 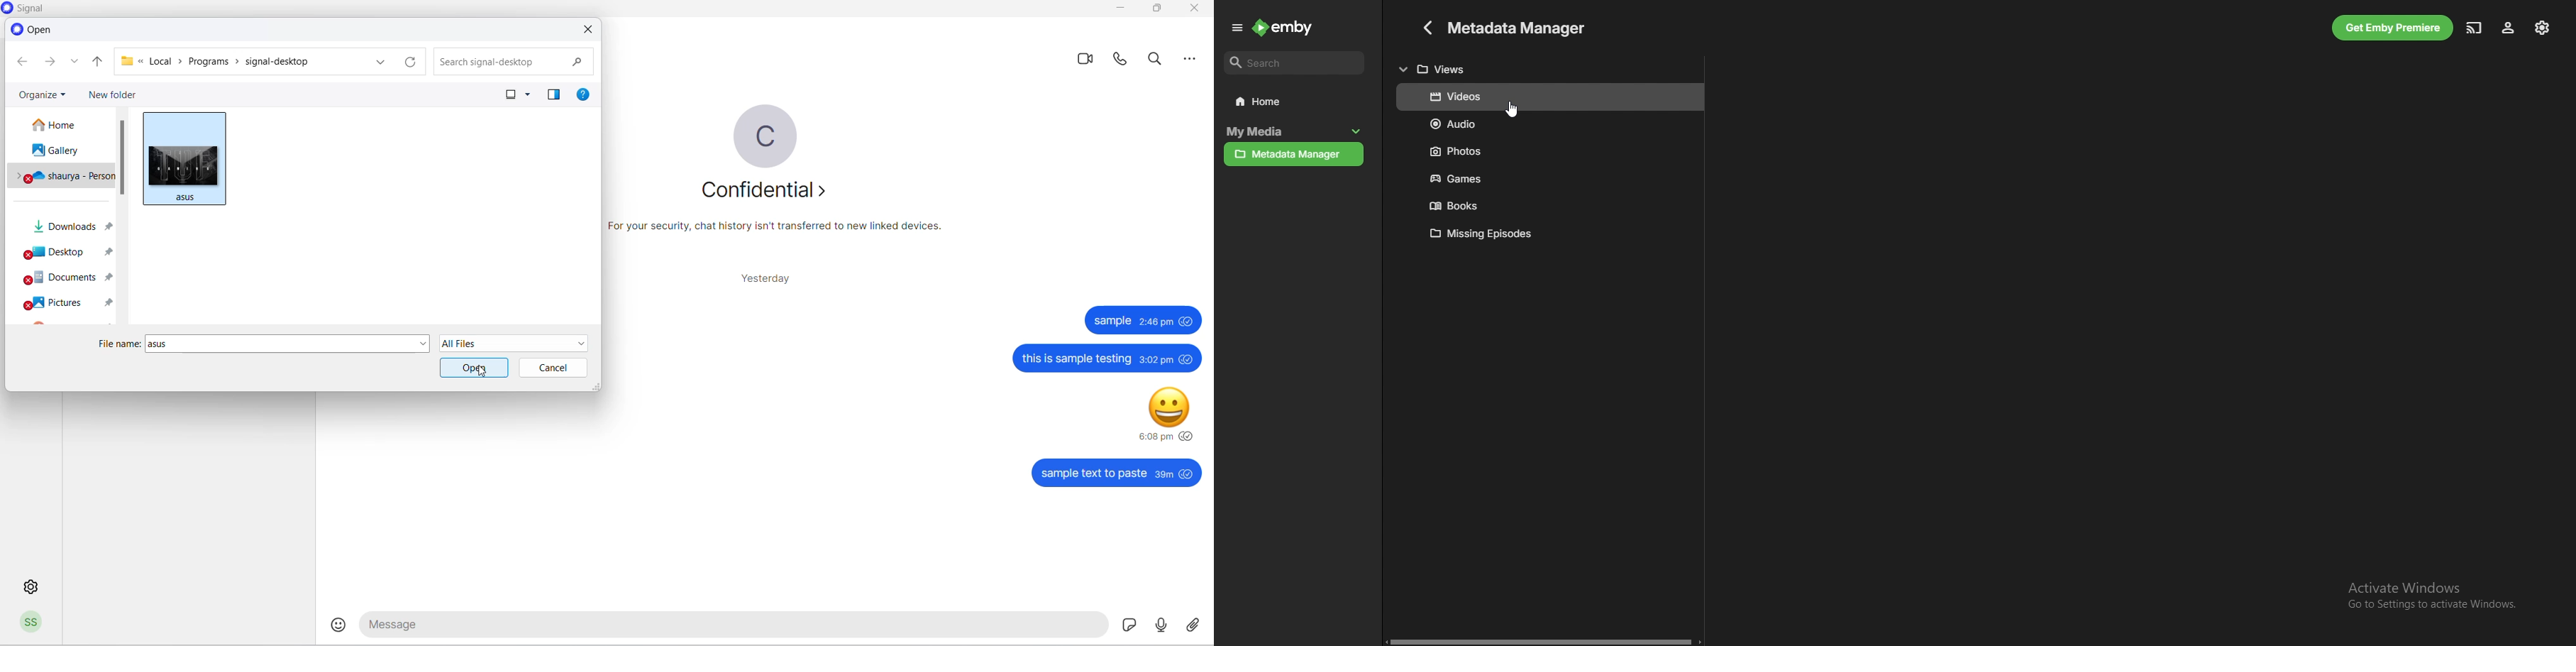 What do you see at coordinates (1123, 624) in the screenshot?
I see `sticker` at bounding box center [1123, 624].